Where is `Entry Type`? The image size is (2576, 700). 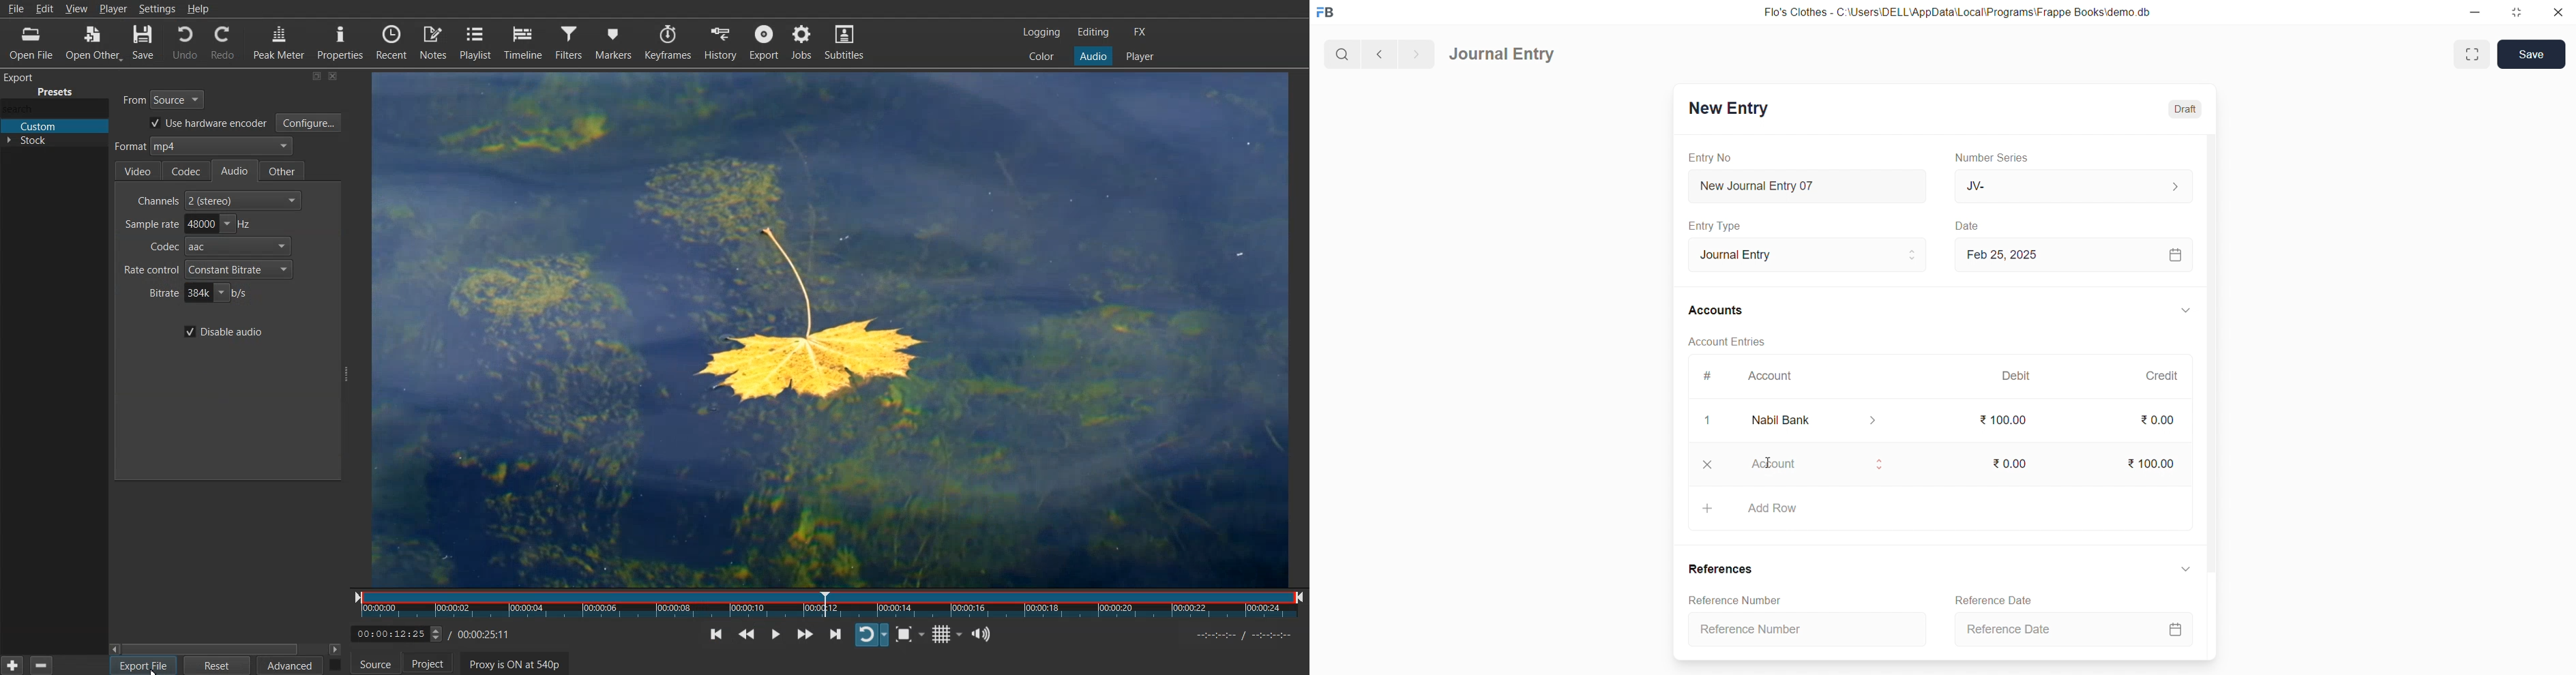 Entry Type is located at coordinates (1716, 226).